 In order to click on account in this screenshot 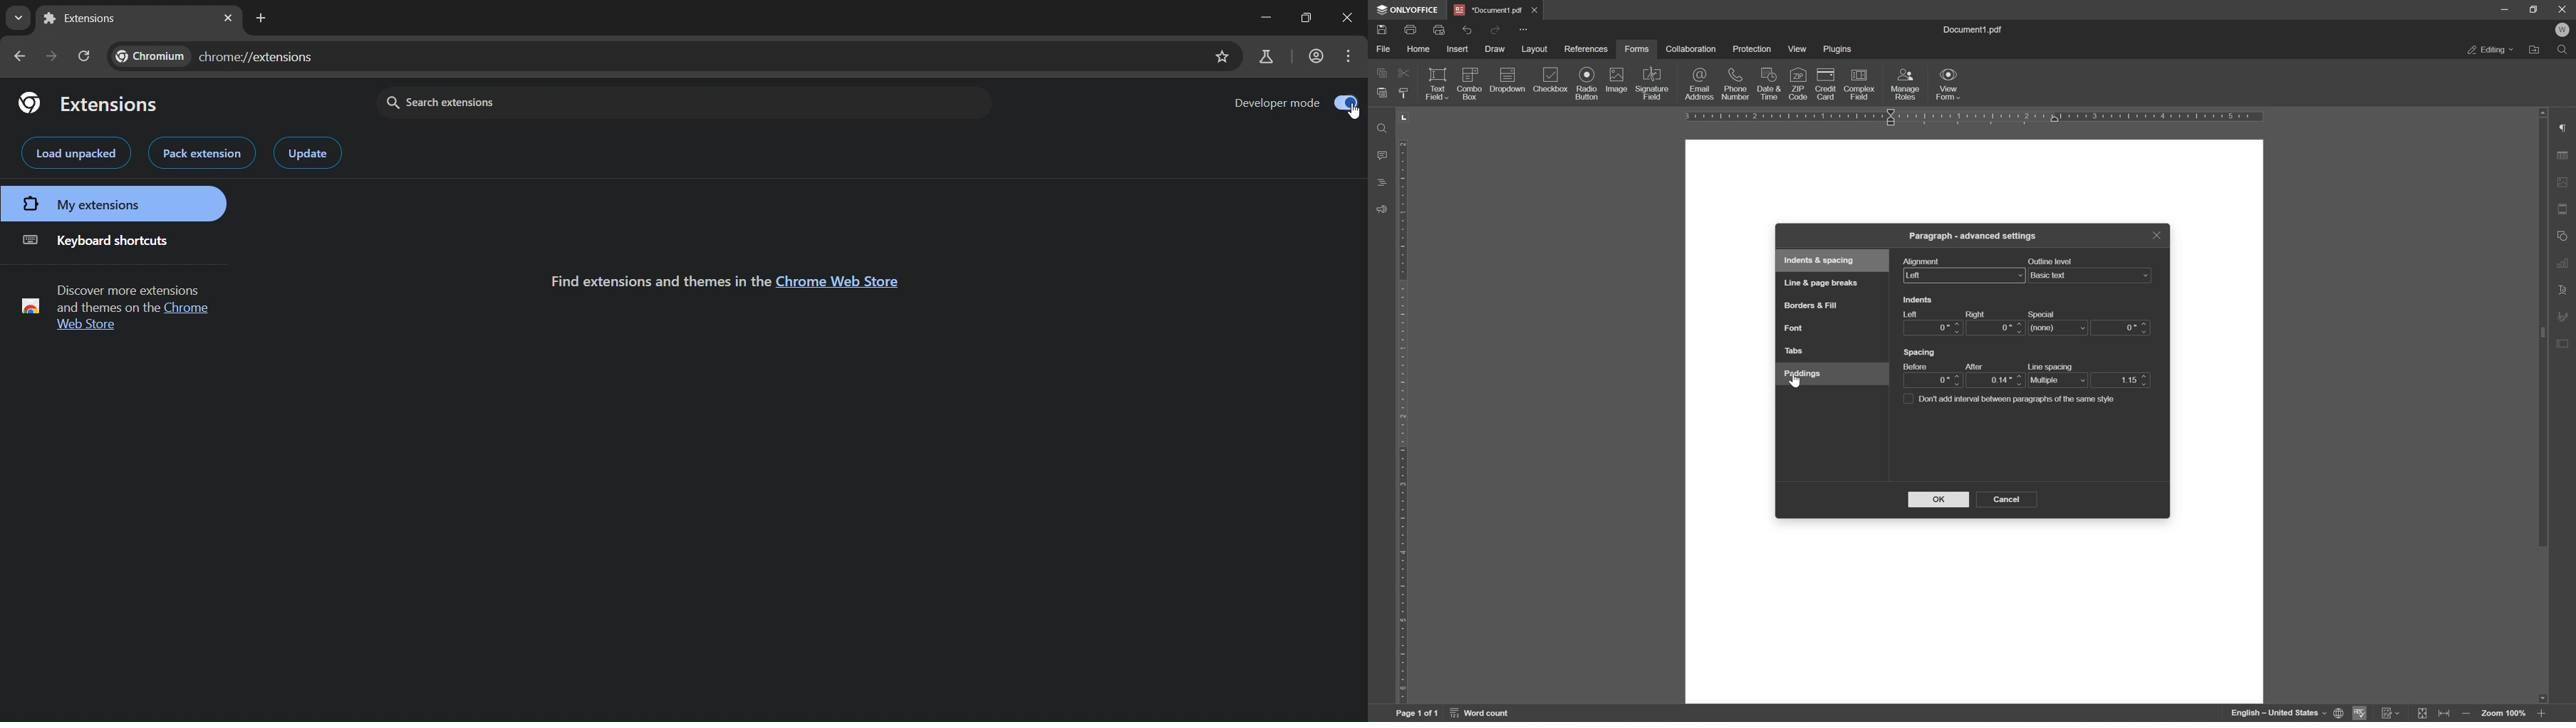, I will do `click(1316, 56)`.